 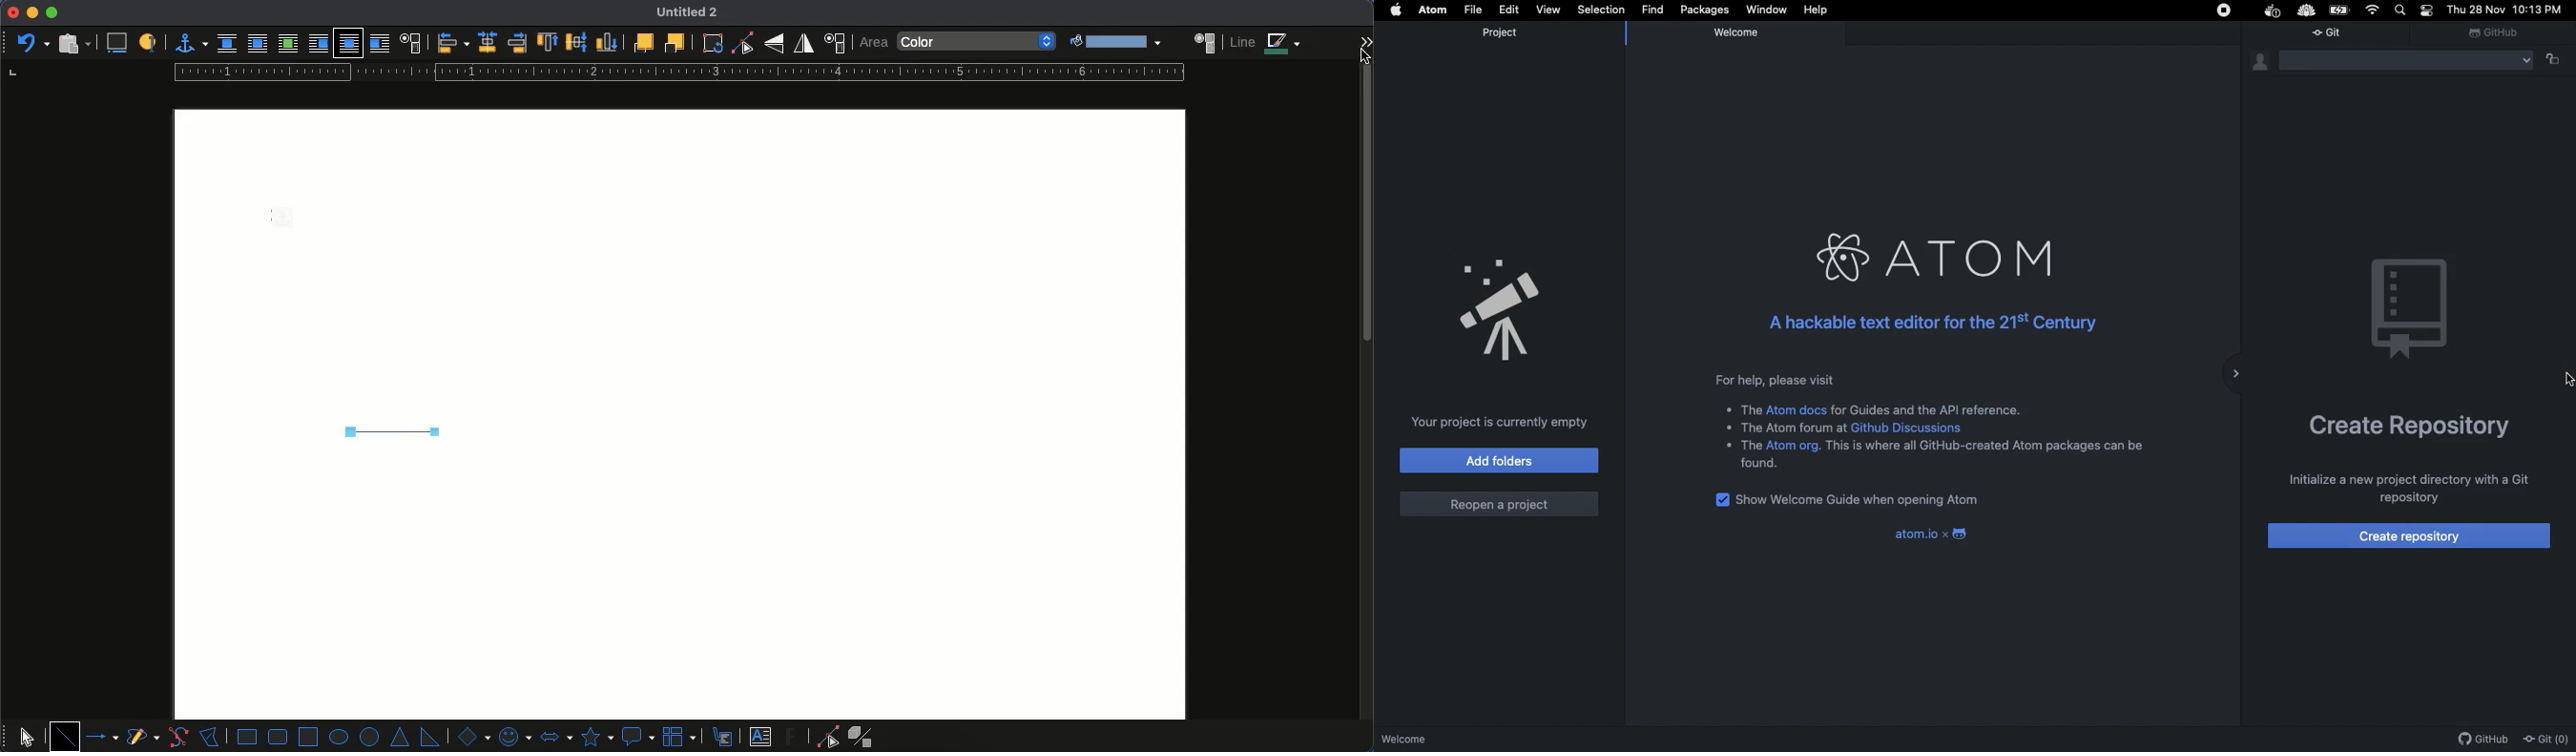 What do you see at coordinates (348, 44) in the screenshot?
I see `through ` at bounding box center [348, 44].